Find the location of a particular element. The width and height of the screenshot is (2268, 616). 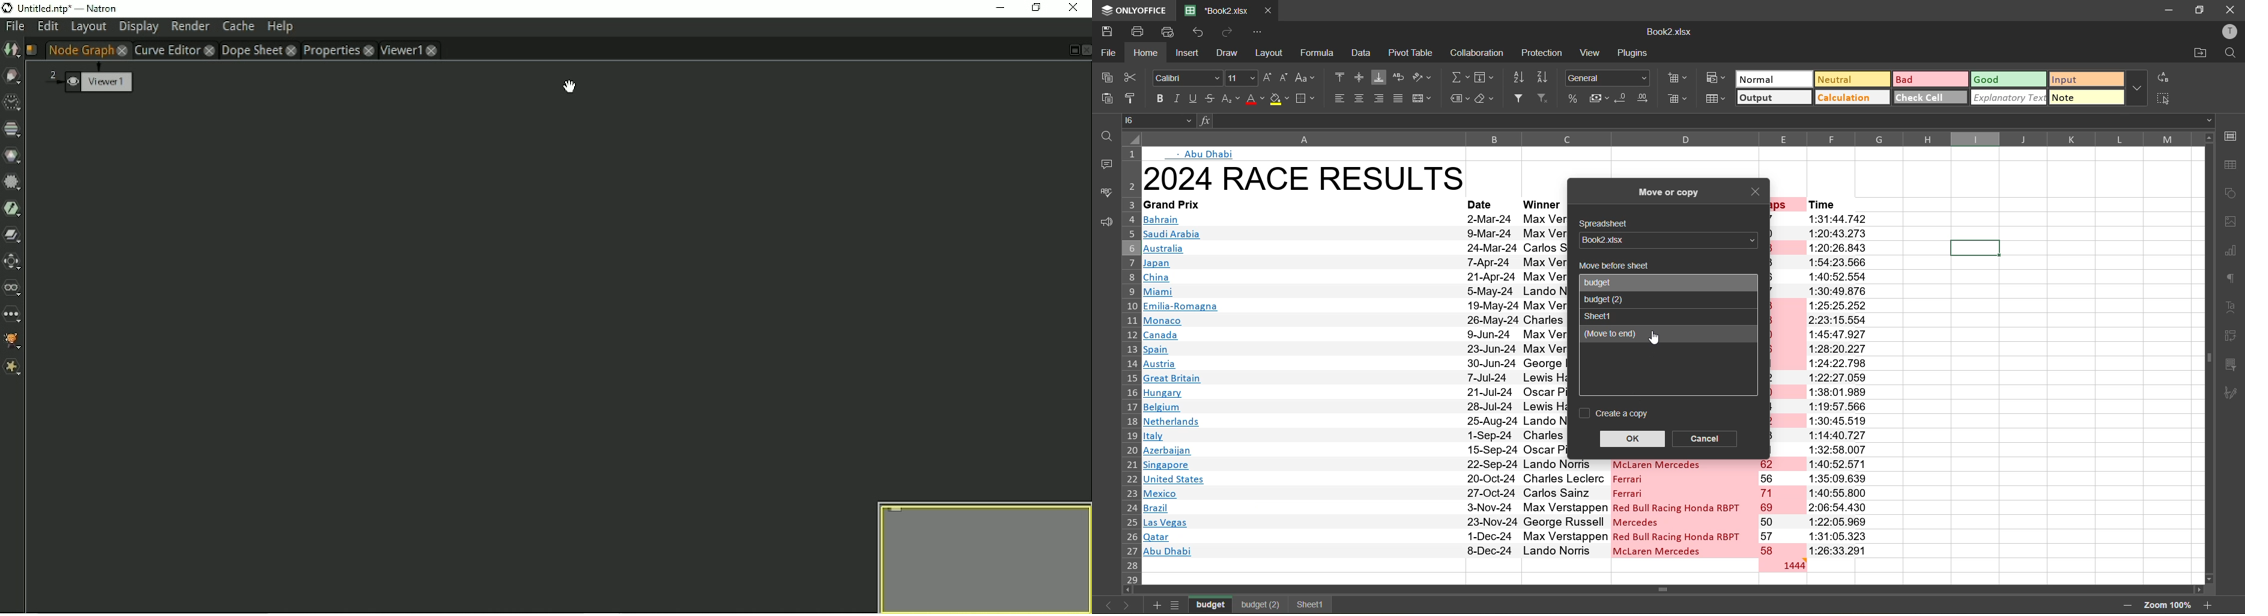

align top is located at coordinates (1340, 76).